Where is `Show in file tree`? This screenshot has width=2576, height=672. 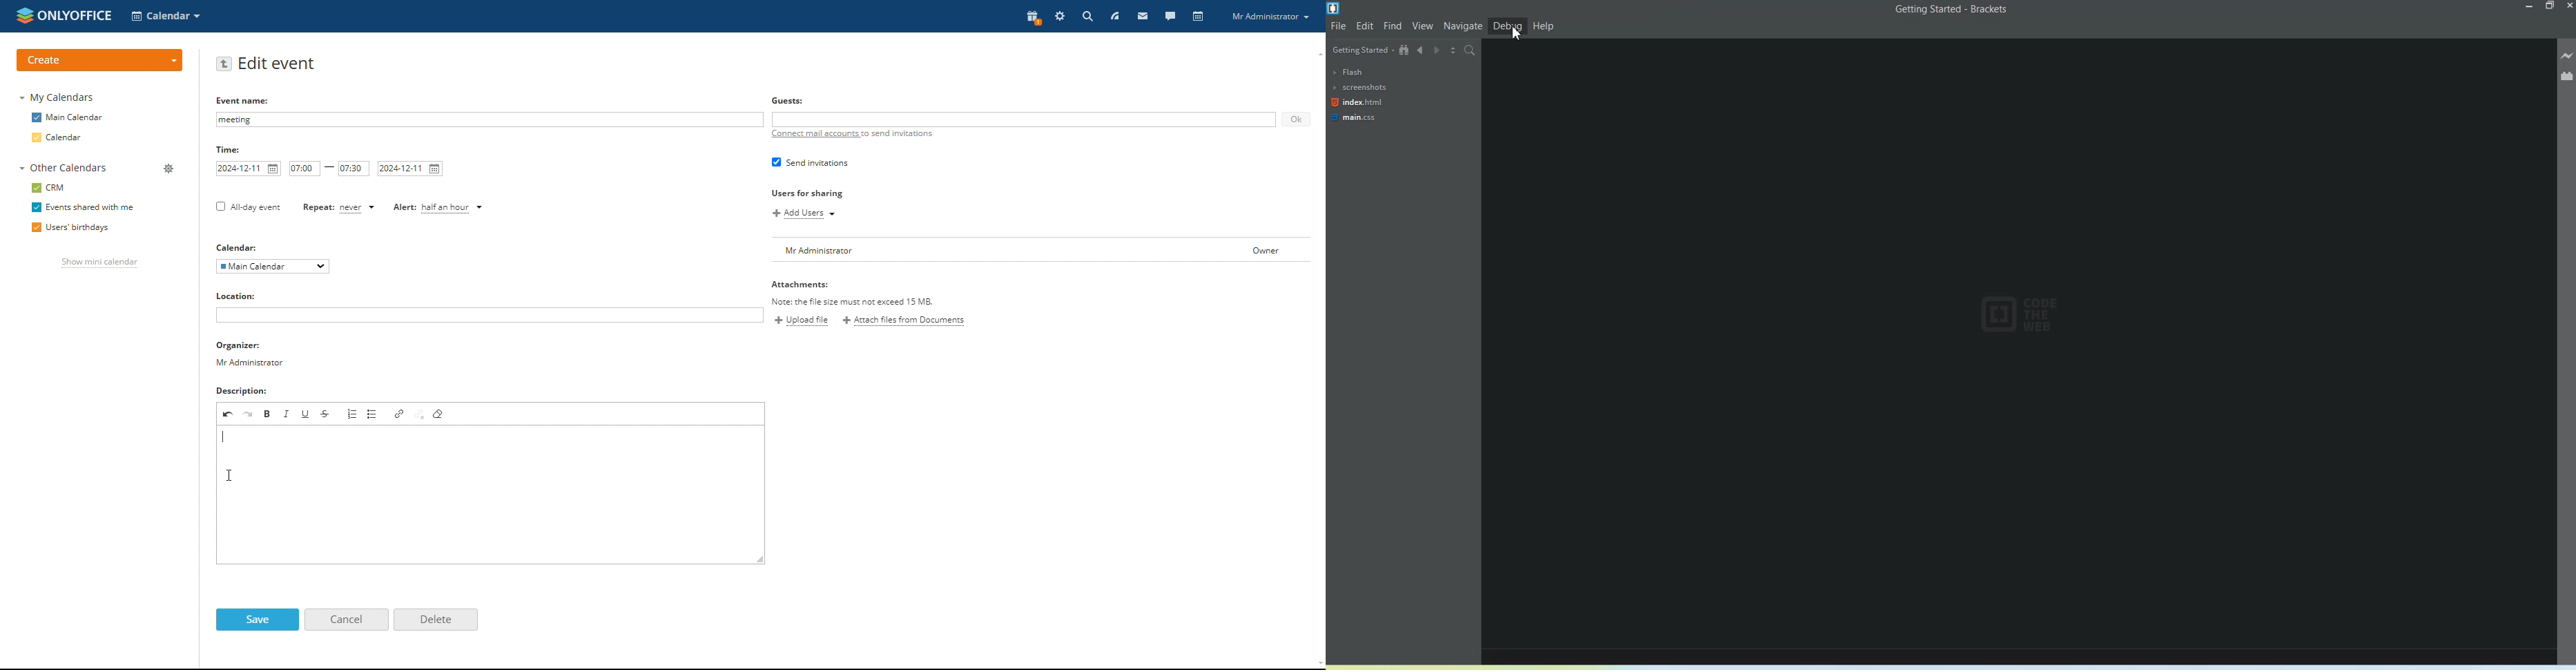 Show in file tree is located at coordinates (1406, 50).